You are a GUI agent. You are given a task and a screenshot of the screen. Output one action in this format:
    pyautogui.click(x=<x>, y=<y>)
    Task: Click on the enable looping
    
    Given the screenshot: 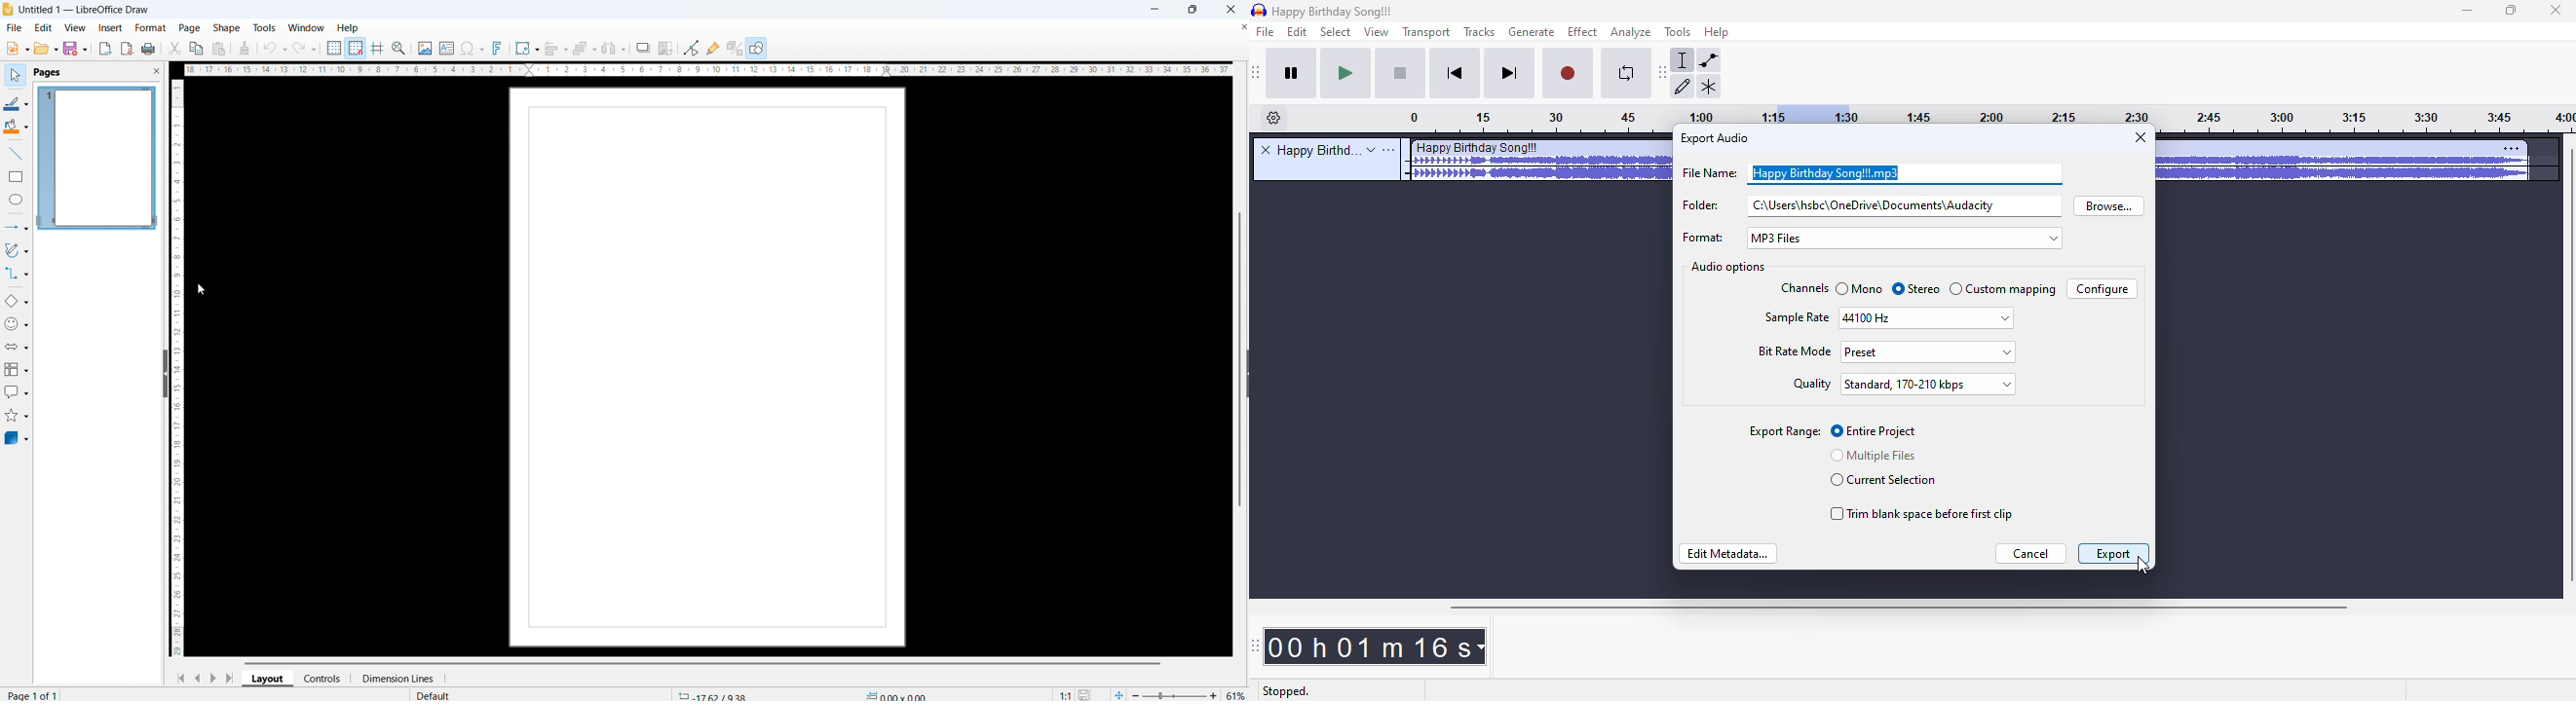 What is the action you would take?
    pyautogui.click(x=1623, y=75)
    